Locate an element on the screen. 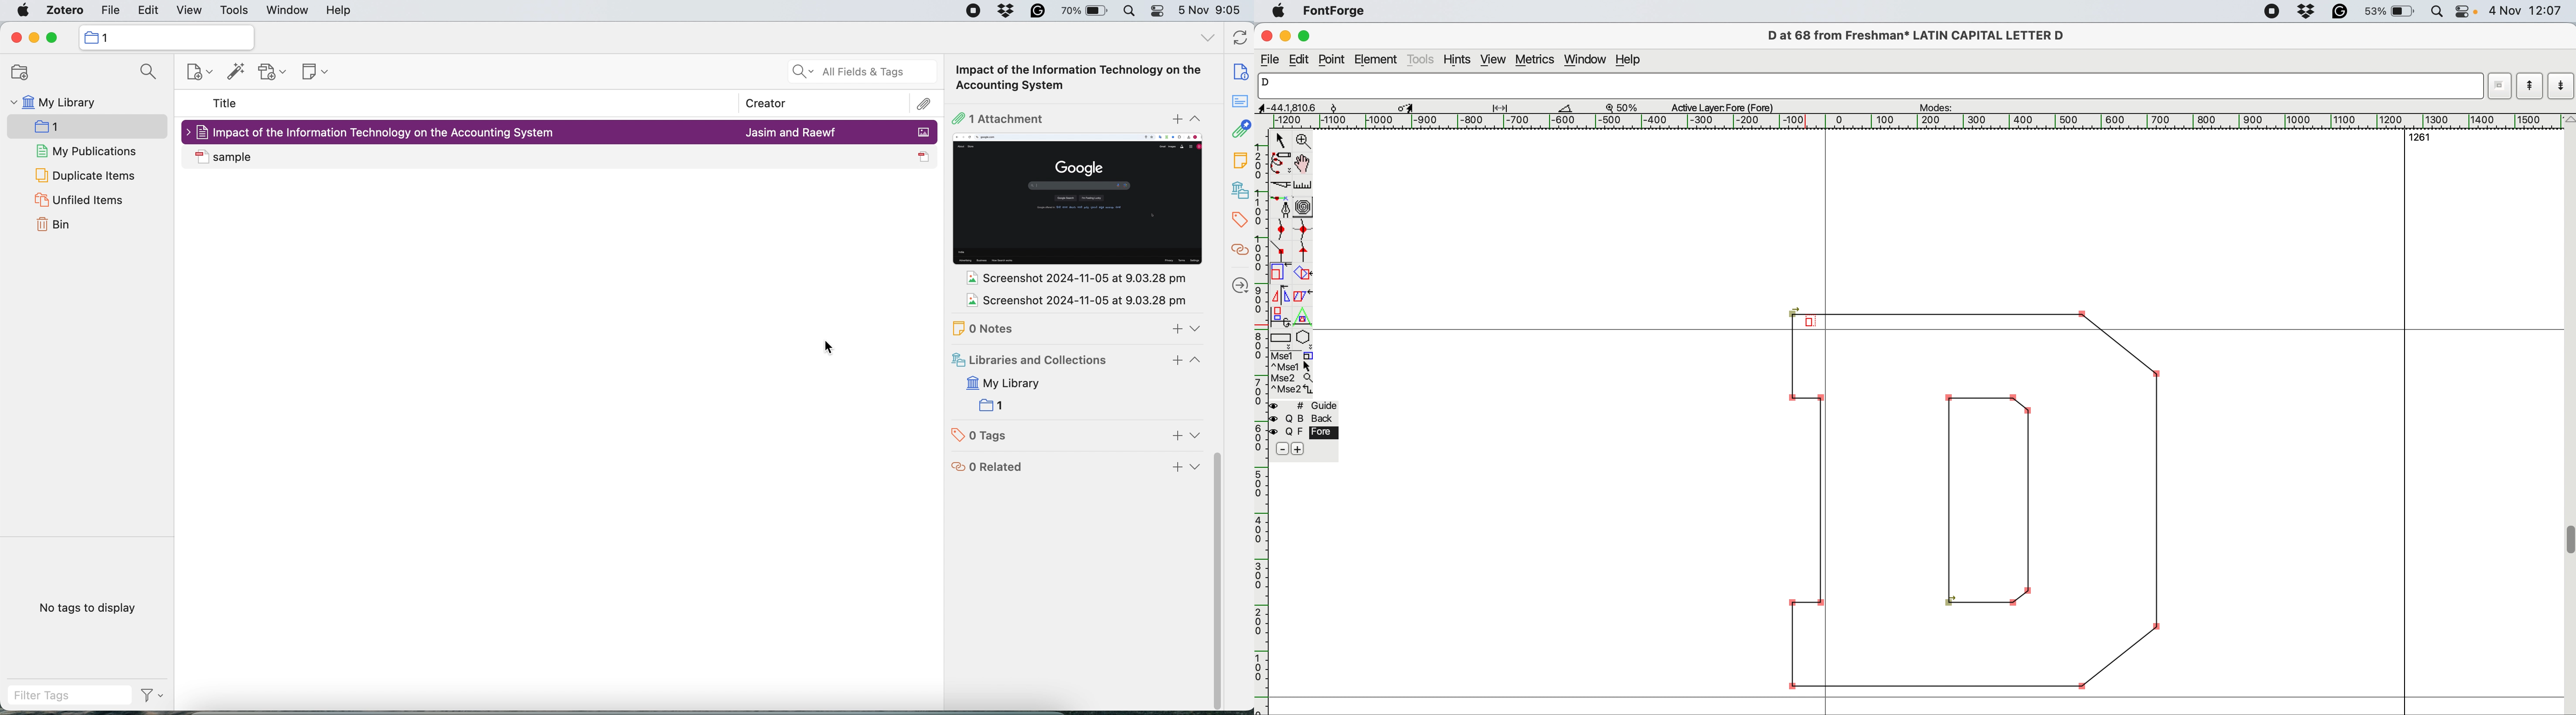 This screenshot has height=728, width=2576. Impact of the Information Technology on the Accounting System  Jasim and Raewf is located at coordinates (561, 131).